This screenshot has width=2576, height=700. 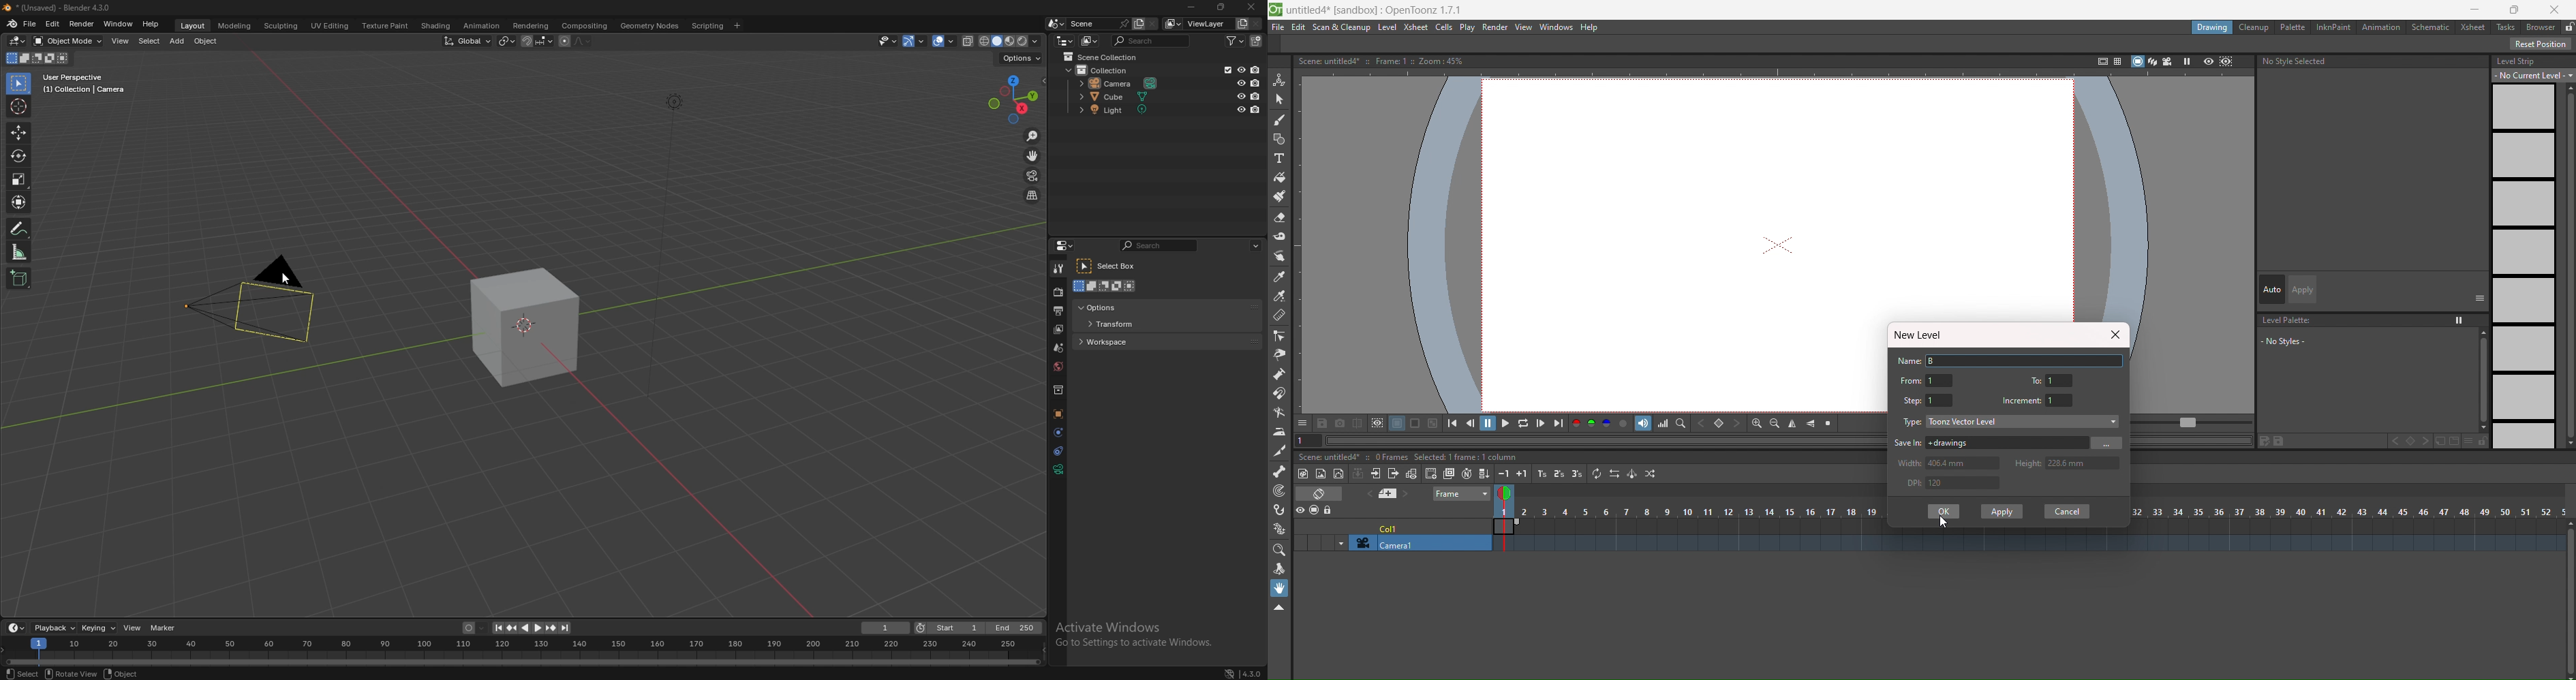 What do you see at coordinates (2024, 421) in the screenshot?
I see `select type` at bounding box center [2024, 421].